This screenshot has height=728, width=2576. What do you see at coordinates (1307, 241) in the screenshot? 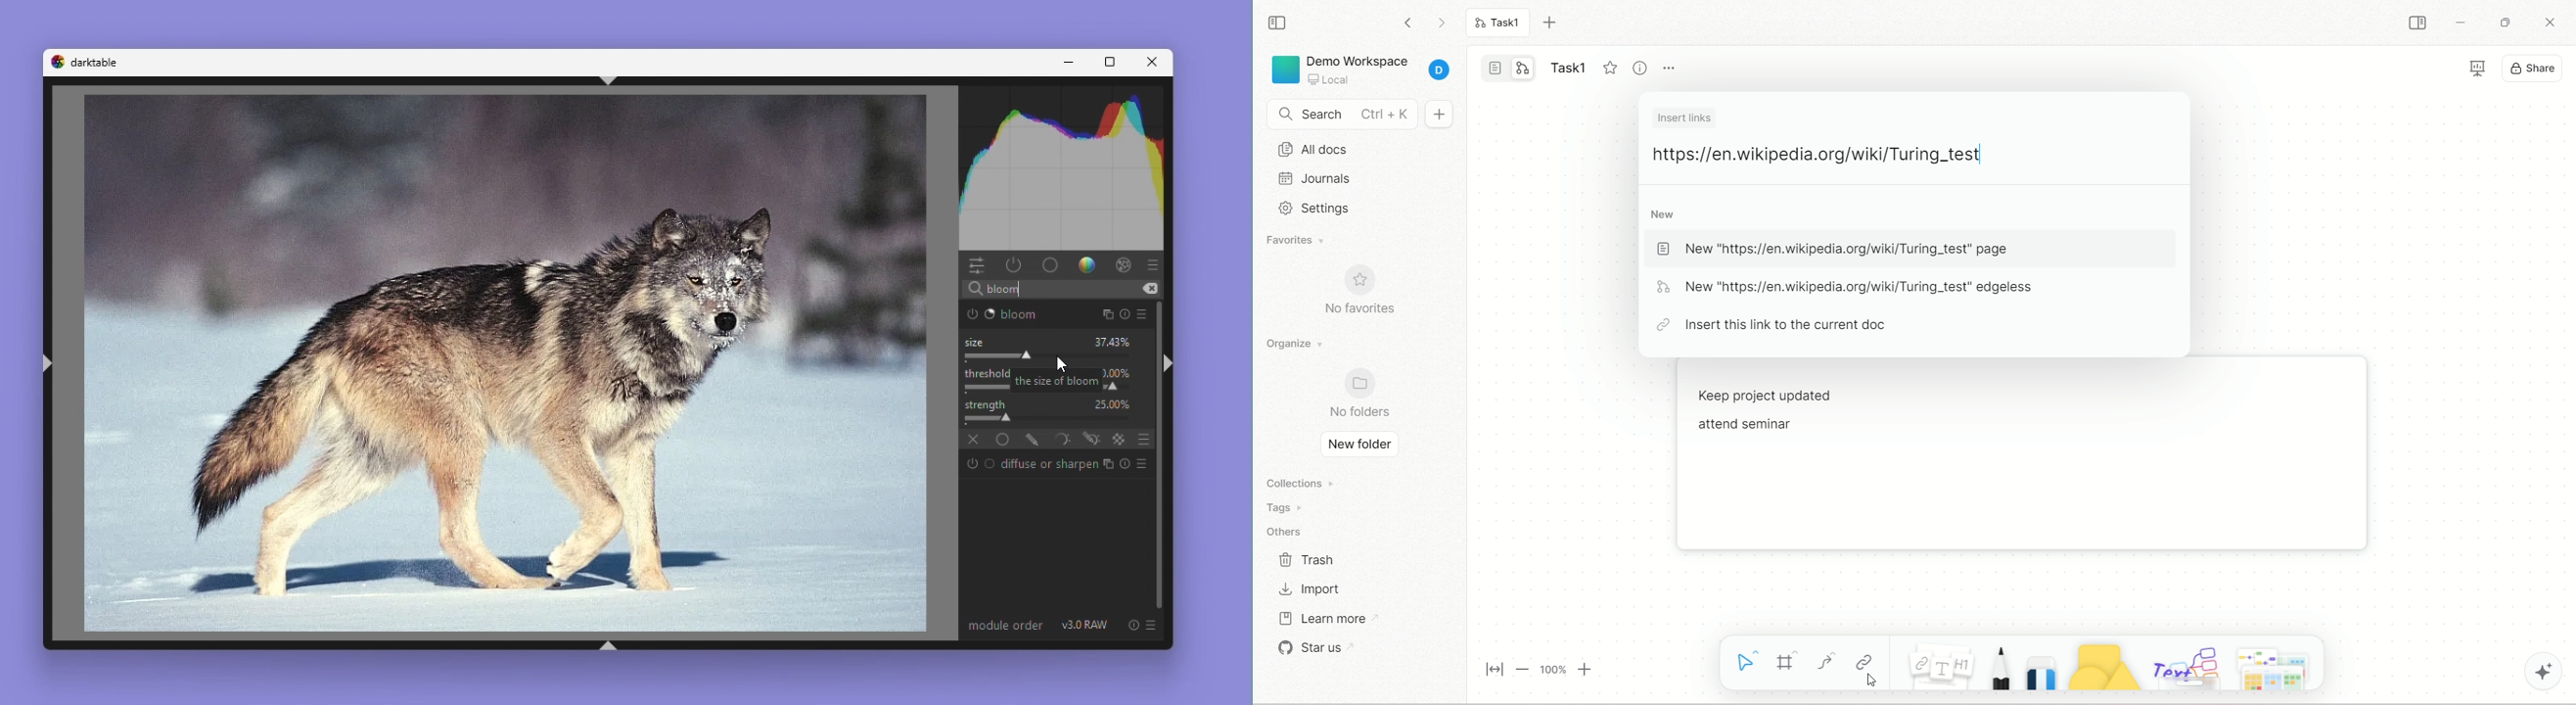
I see `favorites` at bounding box center [1307, 241].